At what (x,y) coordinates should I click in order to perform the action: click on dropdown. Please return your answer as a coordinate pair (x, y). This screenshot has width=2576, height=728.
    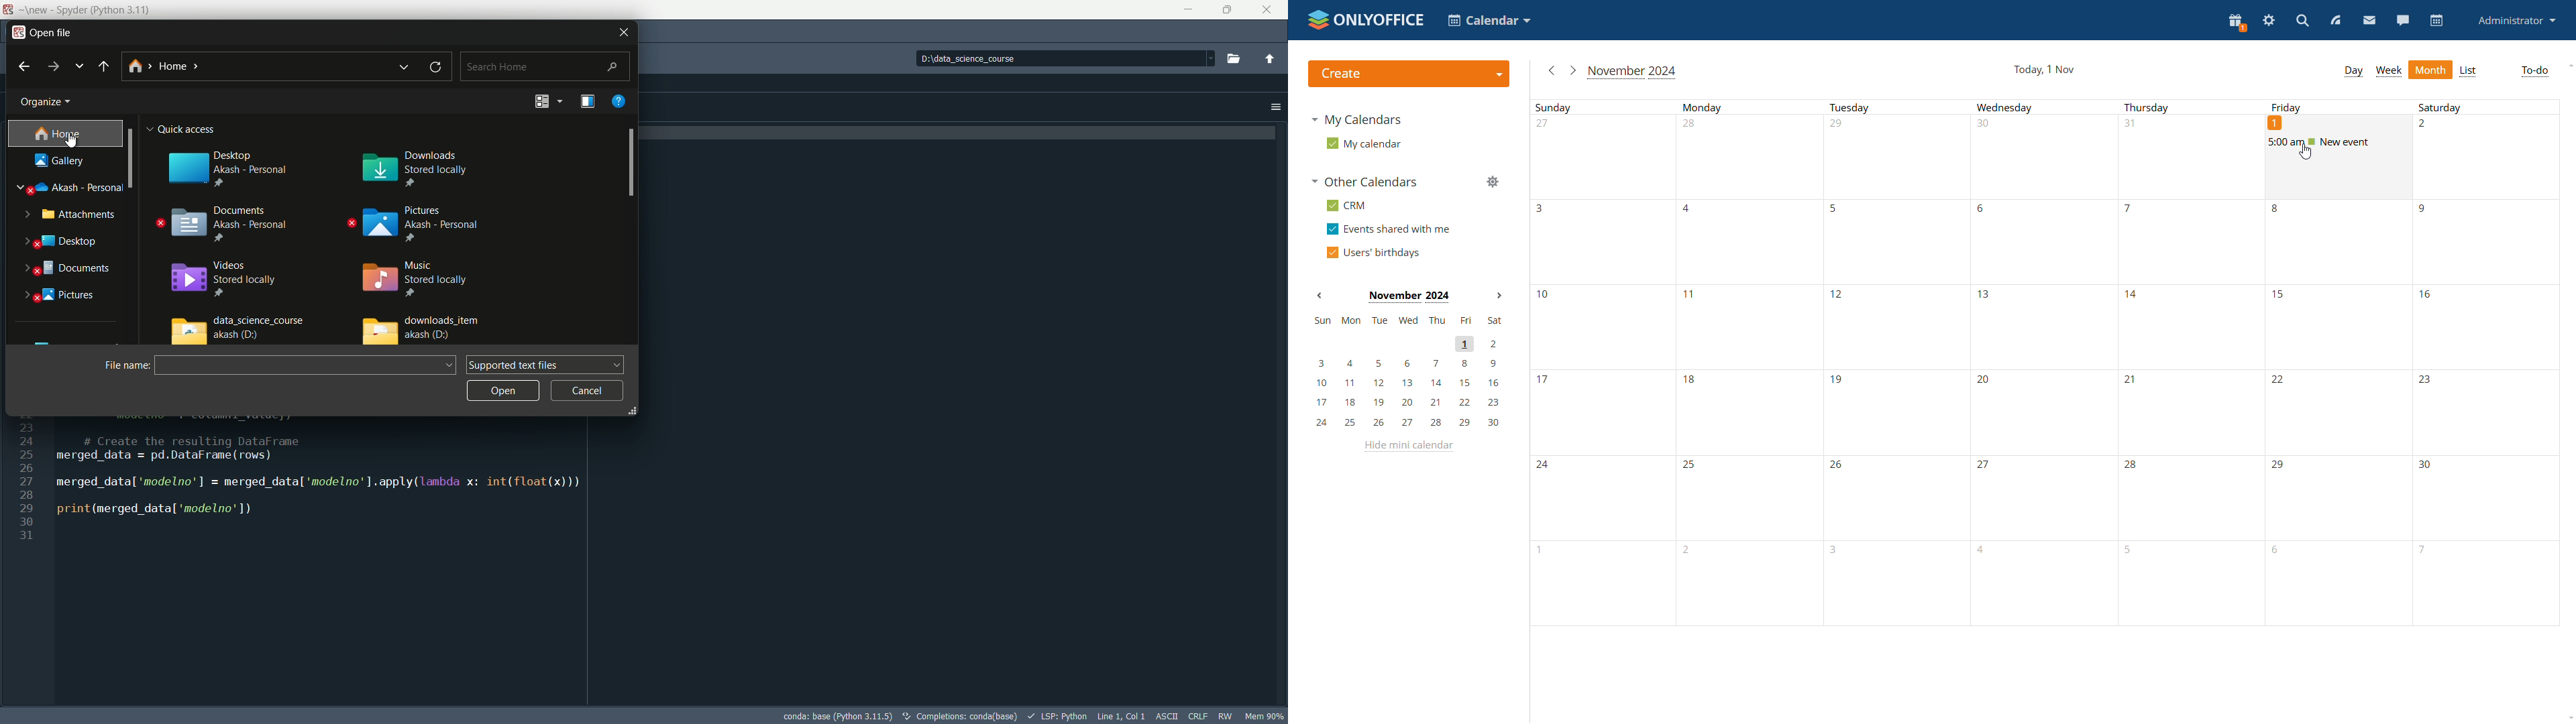
    Looking at the image, I should click on (405, 67).